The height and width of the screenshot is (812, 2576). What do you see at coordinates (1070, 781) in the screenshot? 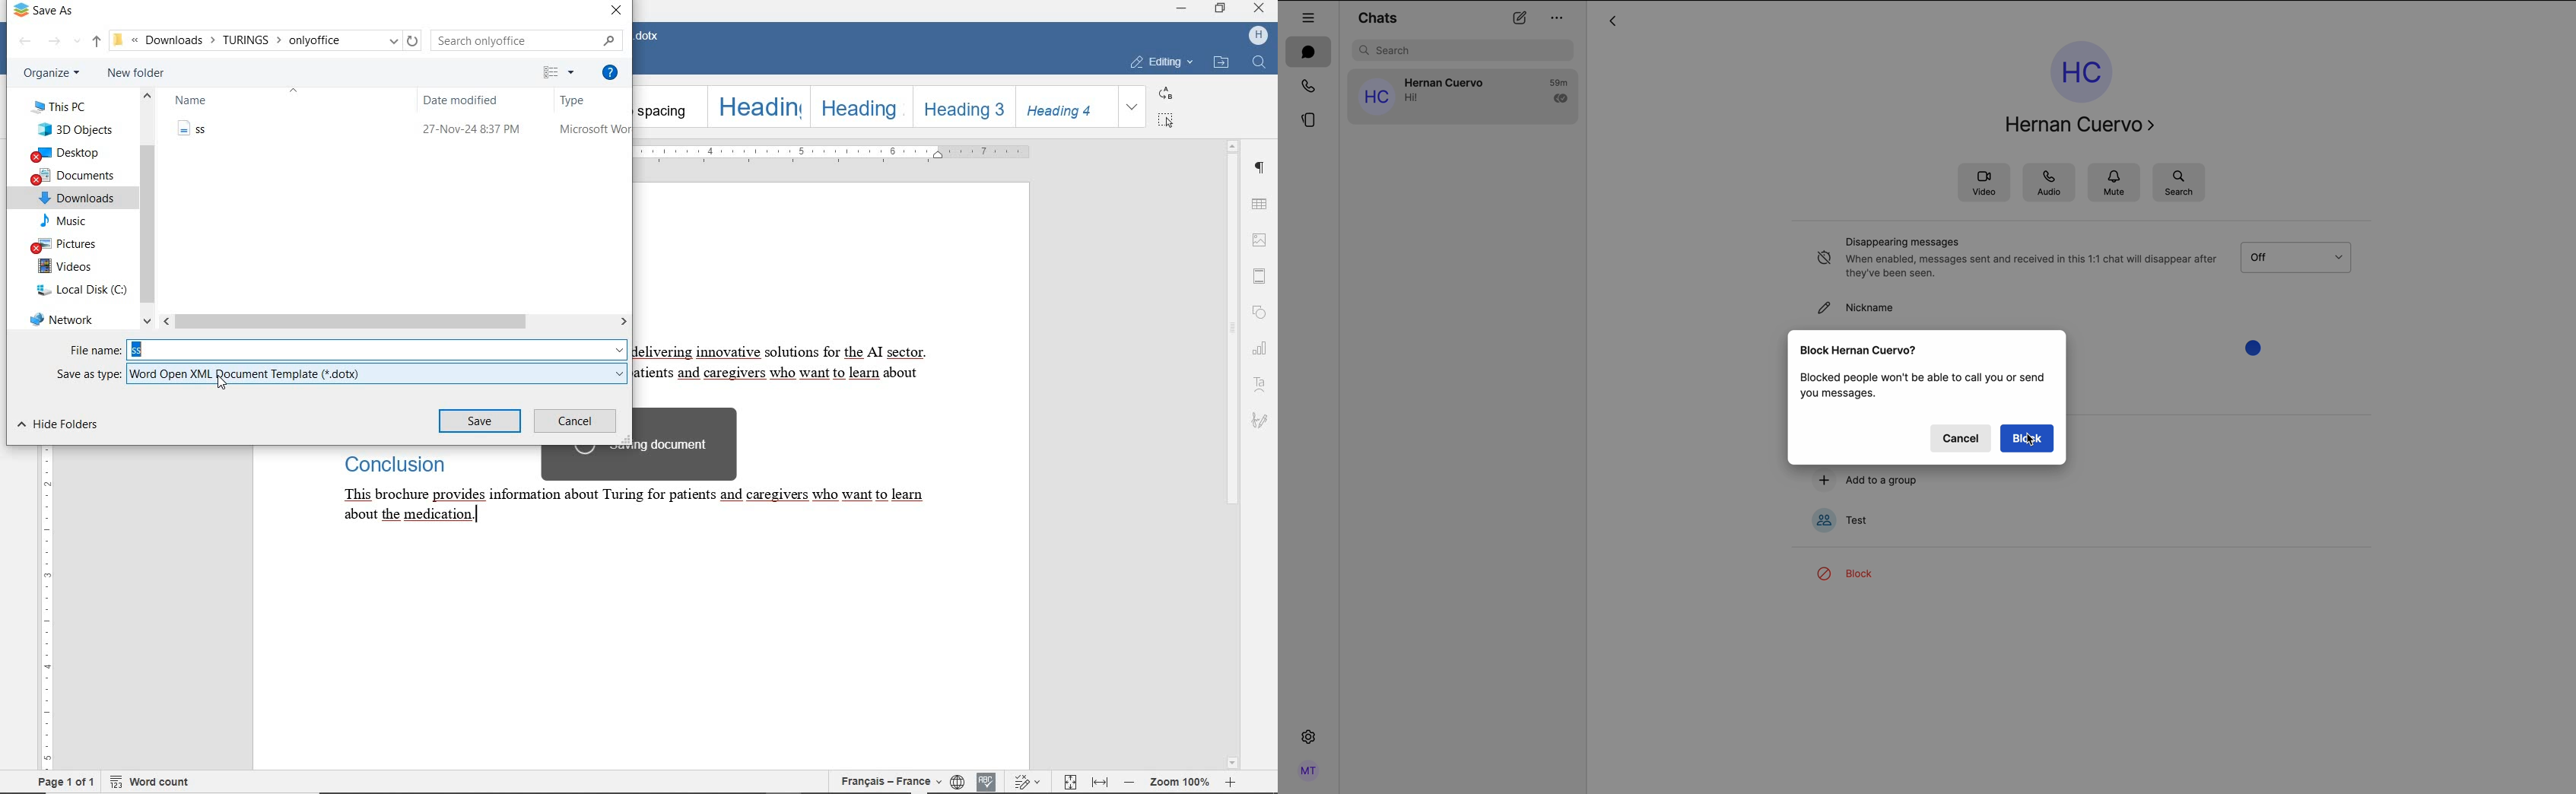
I see `FIT TO PAGE` at bounding box center [1070, 781].